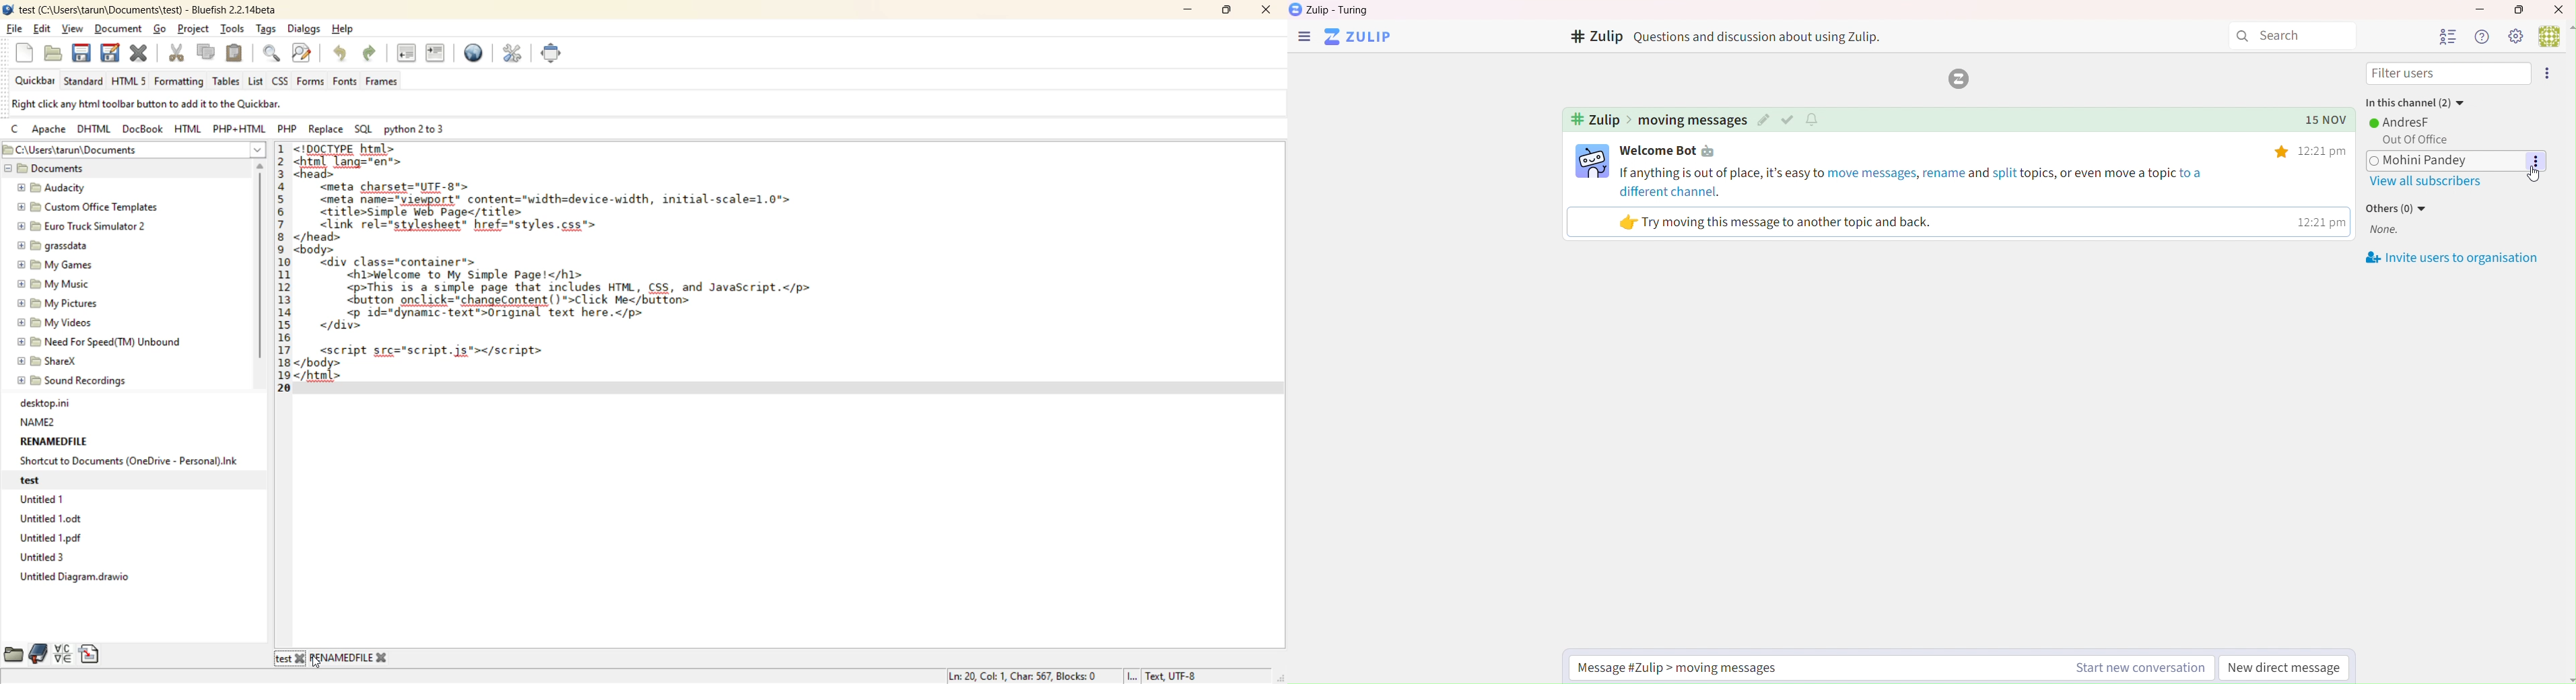  What do you see at coordinates (1595, 38) in the screenshot?
I see `# Zulip` at bounding box center [1595, 38].